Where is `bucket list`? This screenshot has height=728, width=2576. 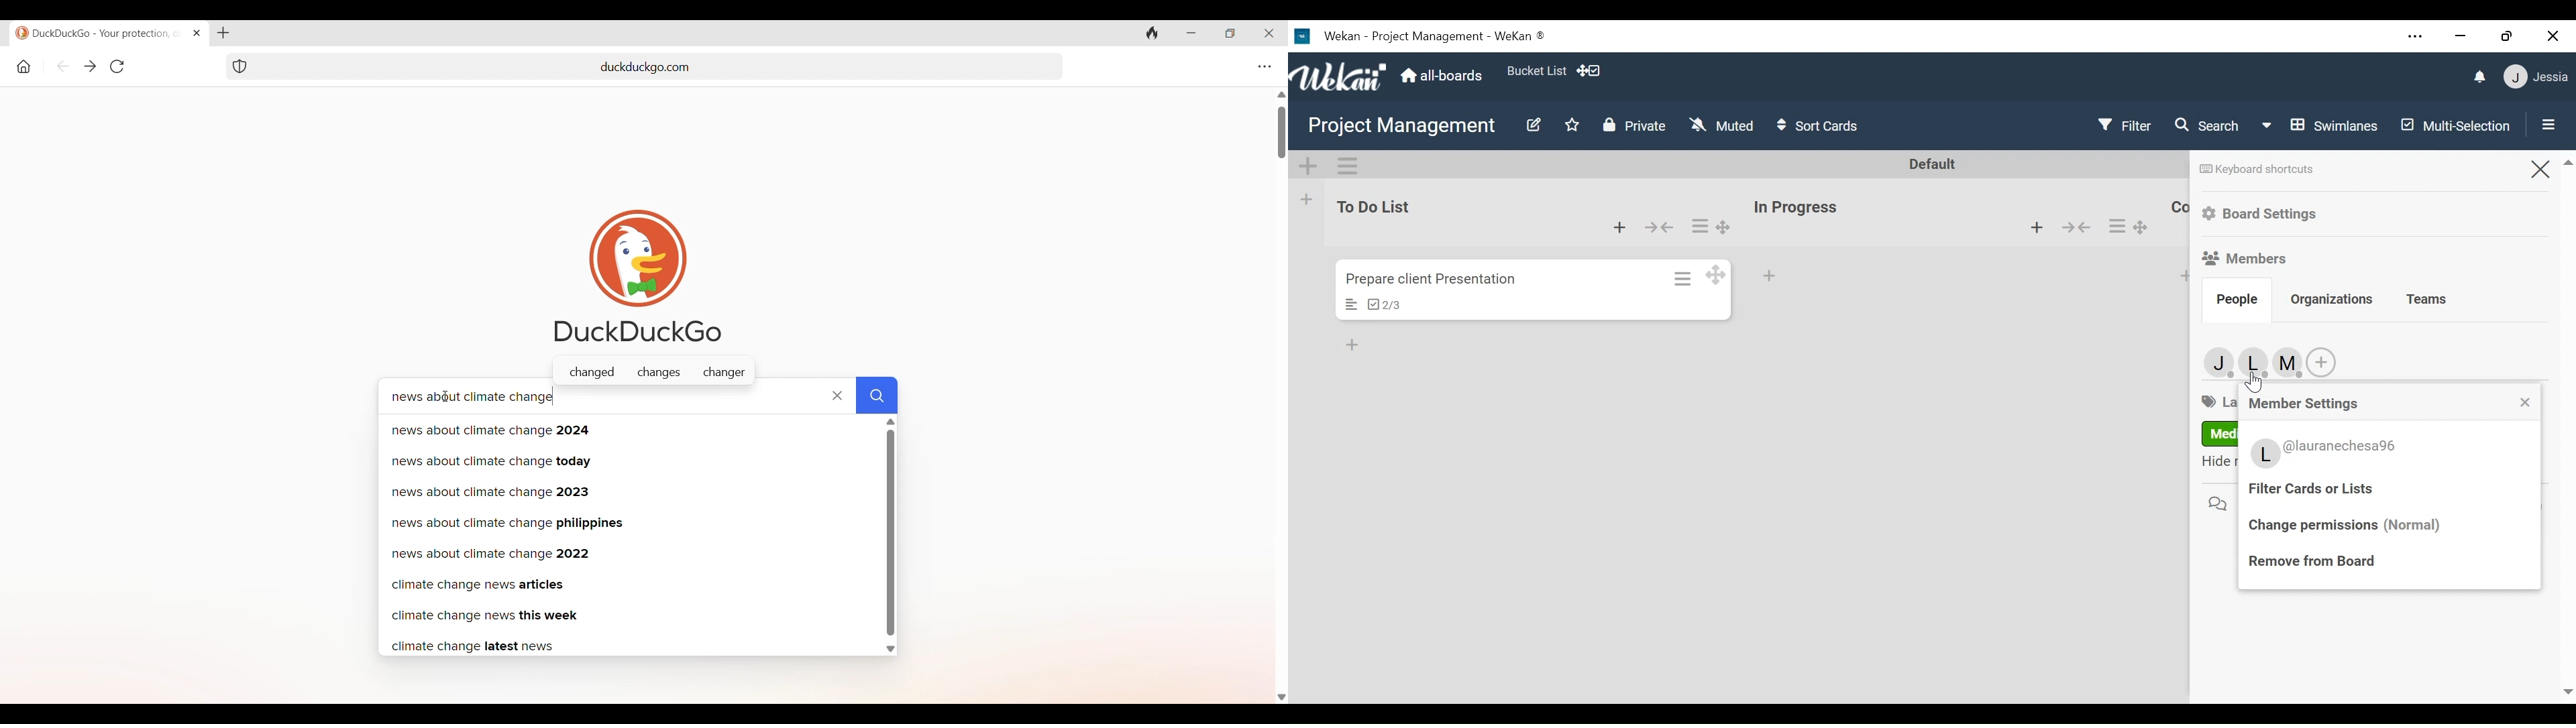 bucket list is located at coordinates (1535, 70).